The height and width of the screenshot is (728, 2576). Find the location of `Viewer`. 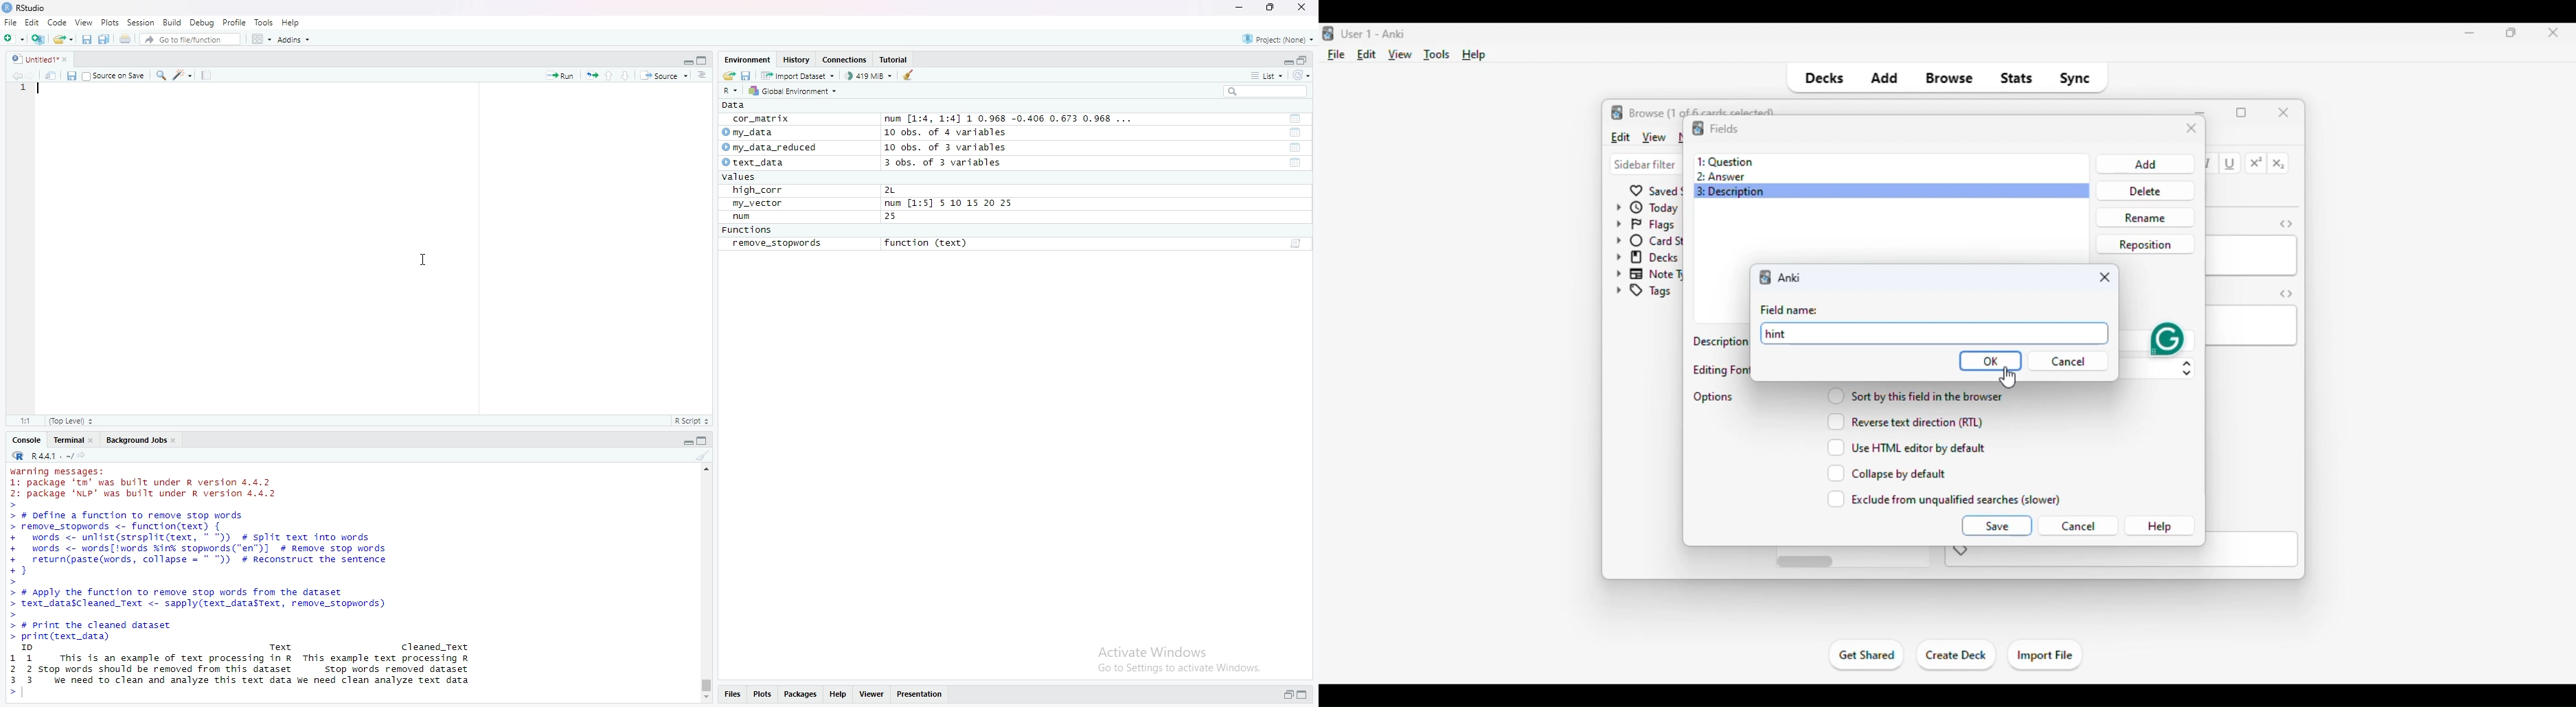

Viewer is located at coordinates (873, 695).